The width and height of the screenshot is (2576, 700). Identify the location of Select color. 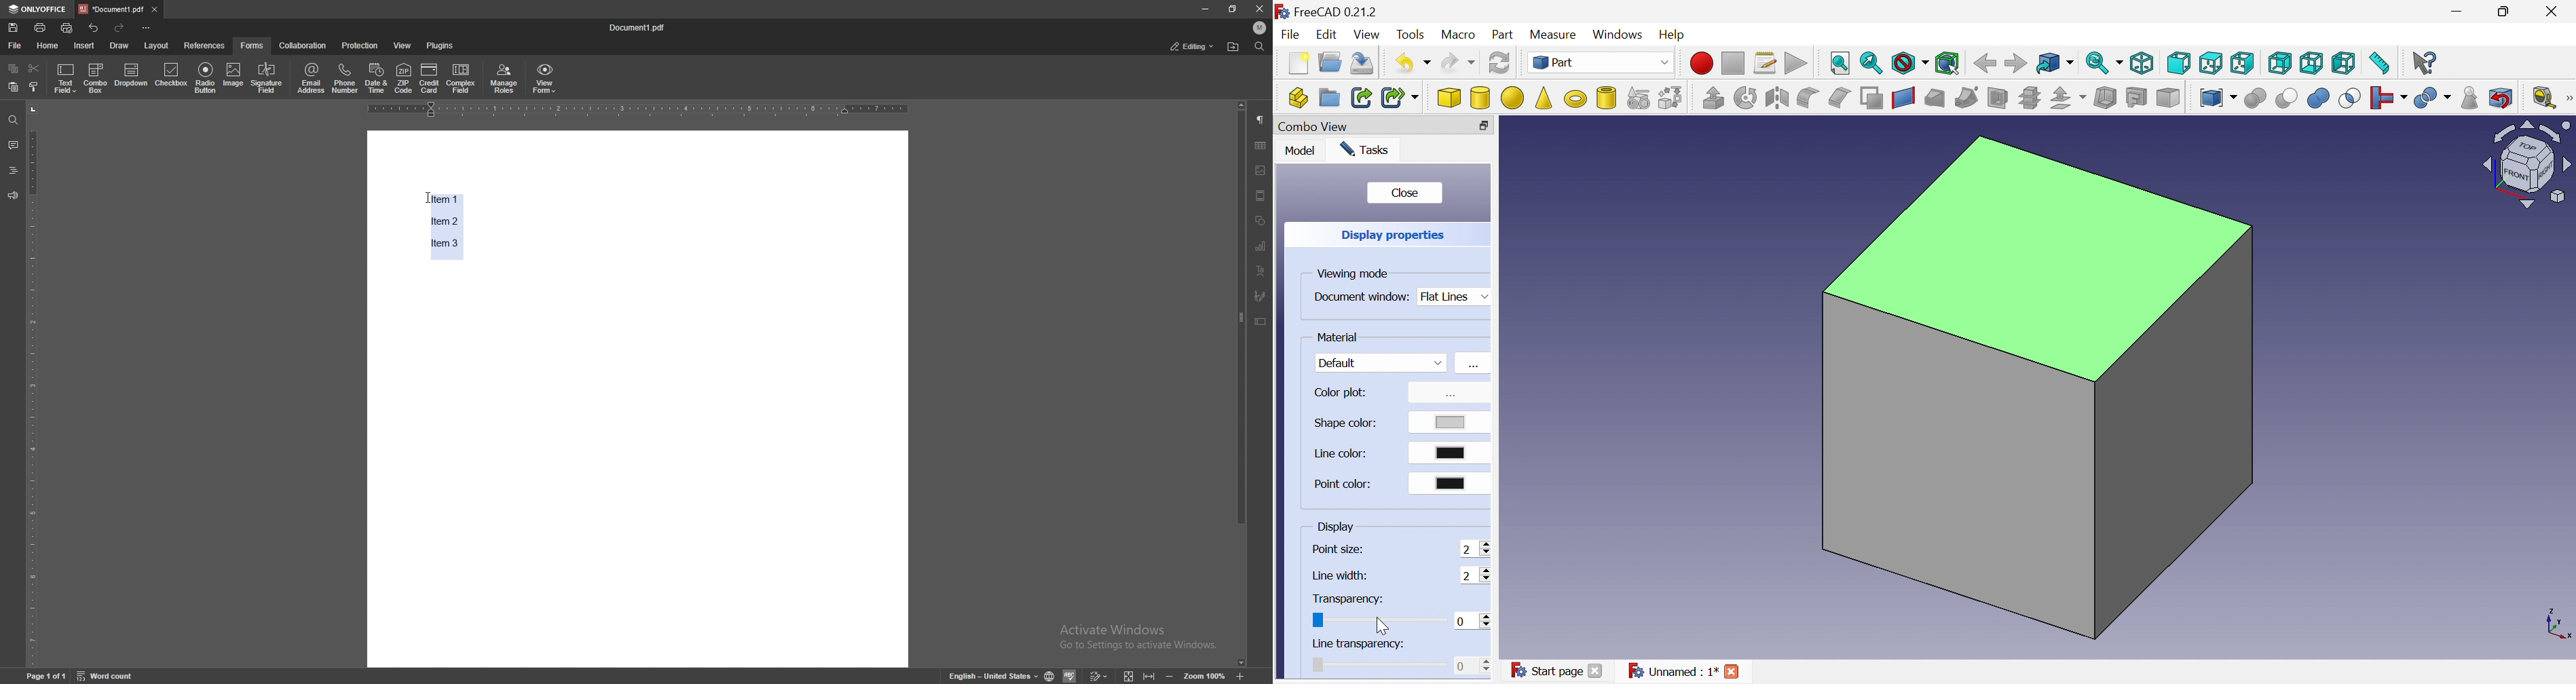
(1450, 453).